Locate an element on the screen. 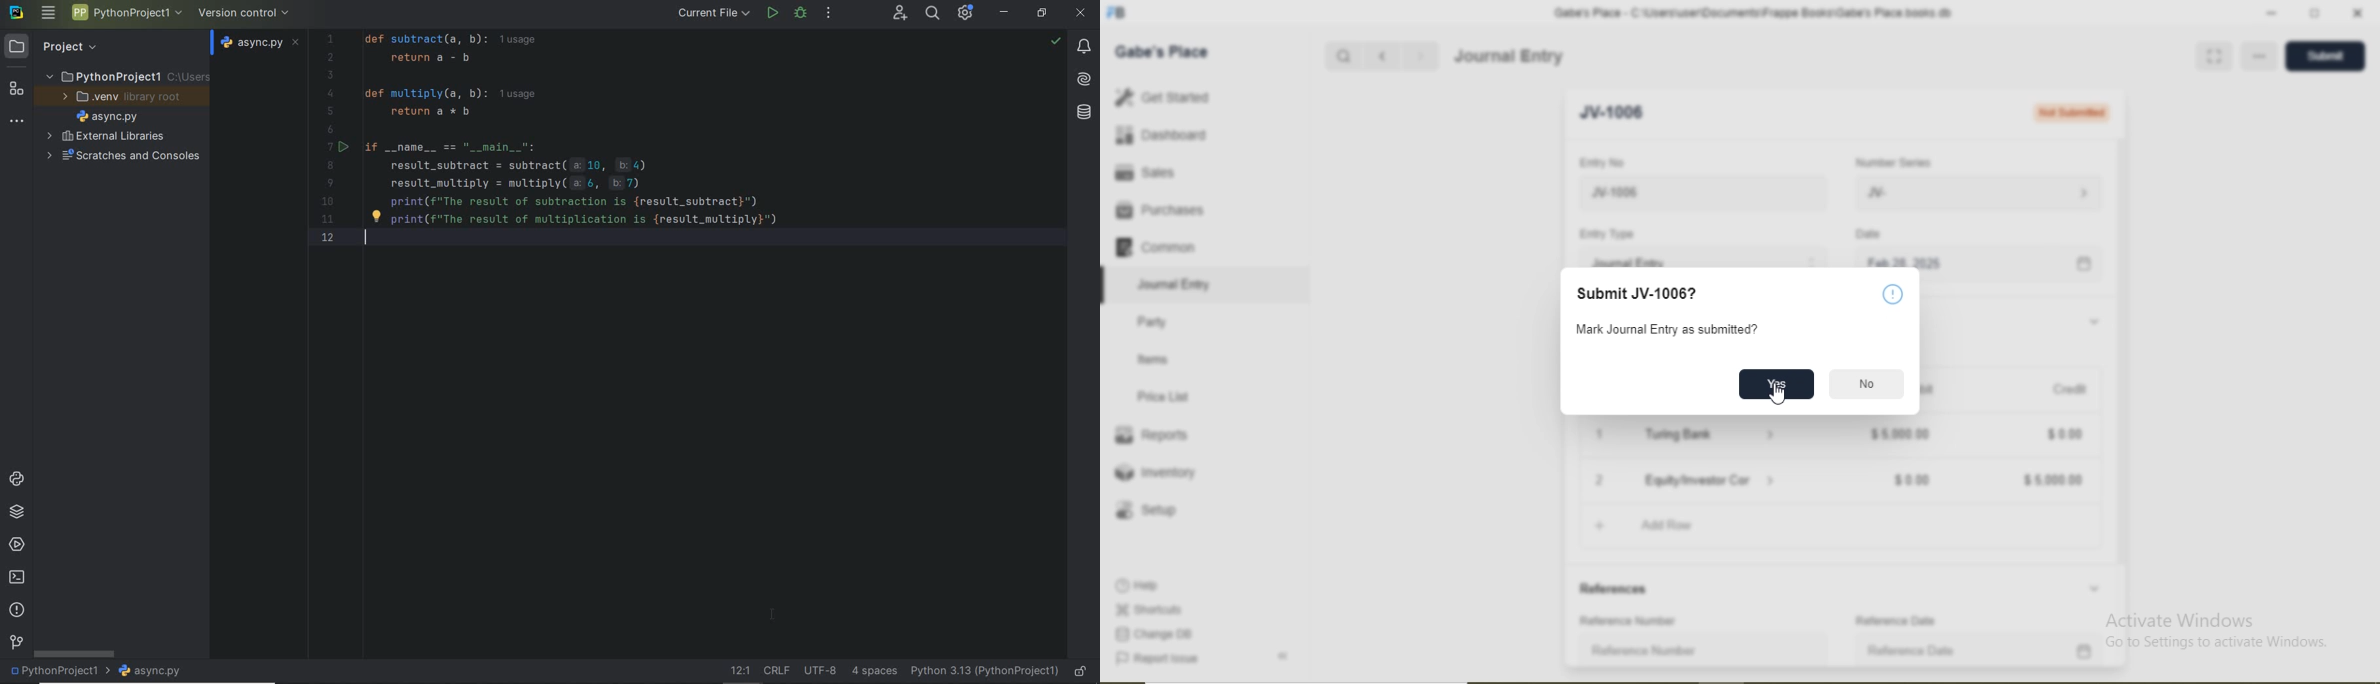 This screenshot has width=2380, height=700. more tool windows is located at coordinates (16, 122).